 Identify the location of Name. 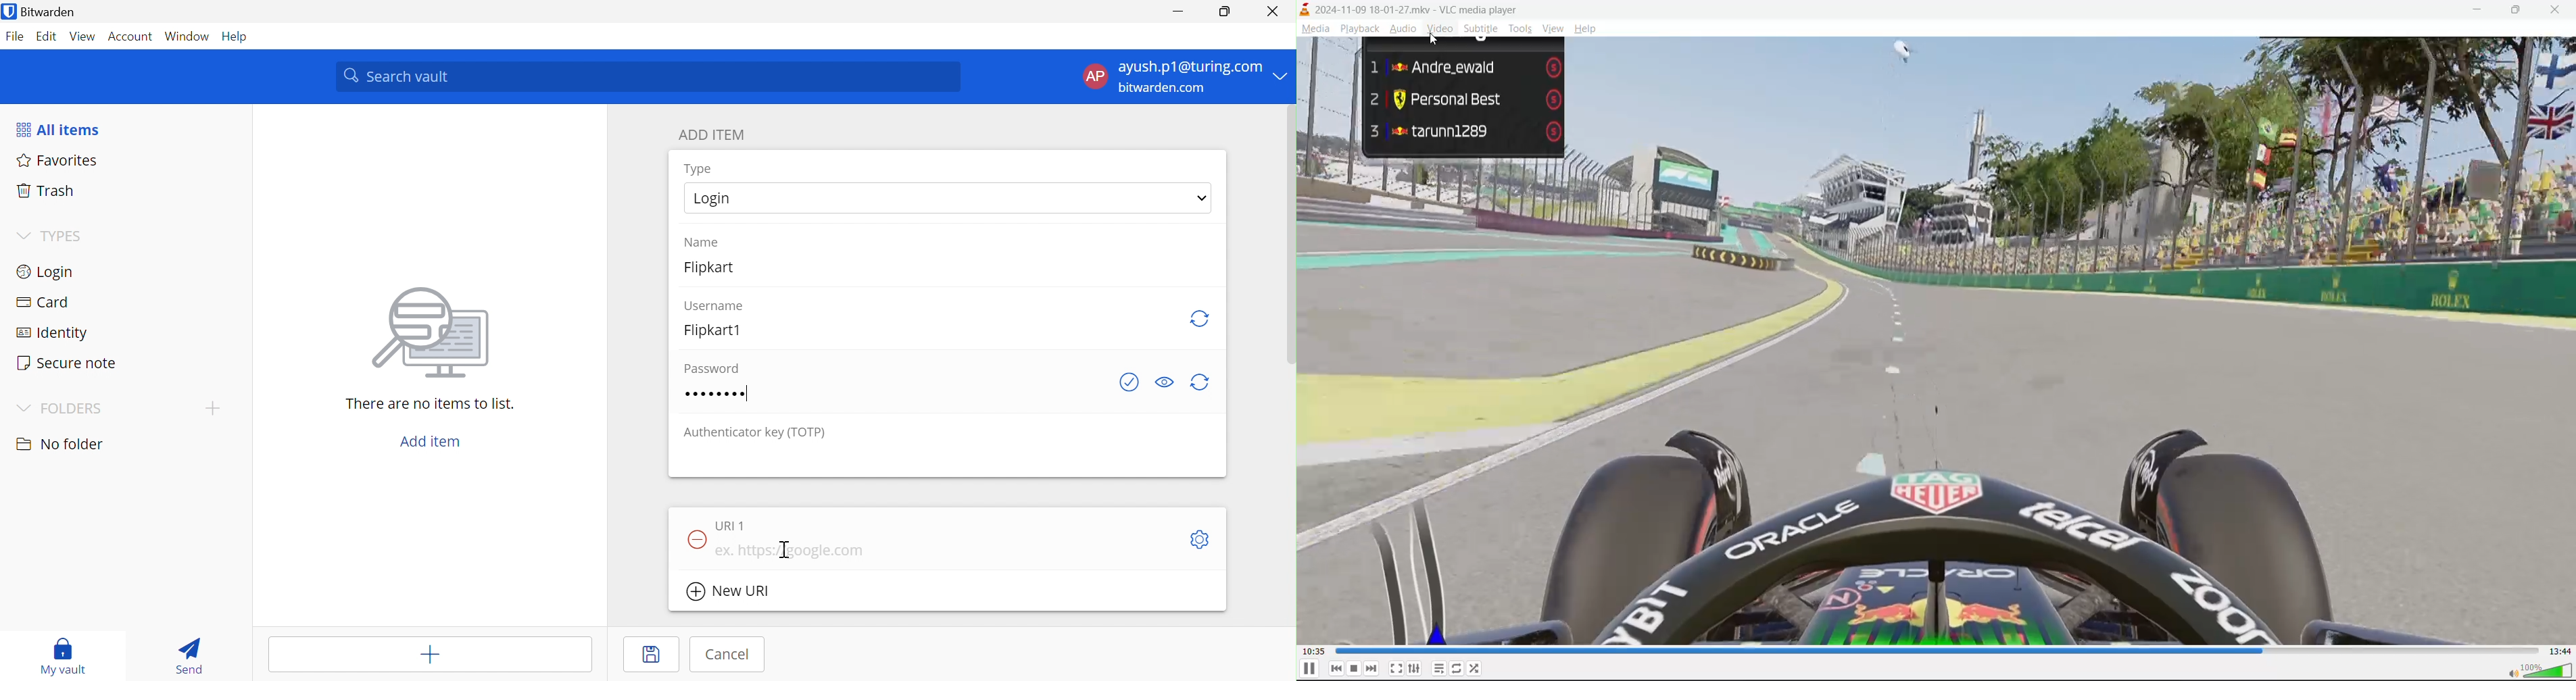
(704, 241).